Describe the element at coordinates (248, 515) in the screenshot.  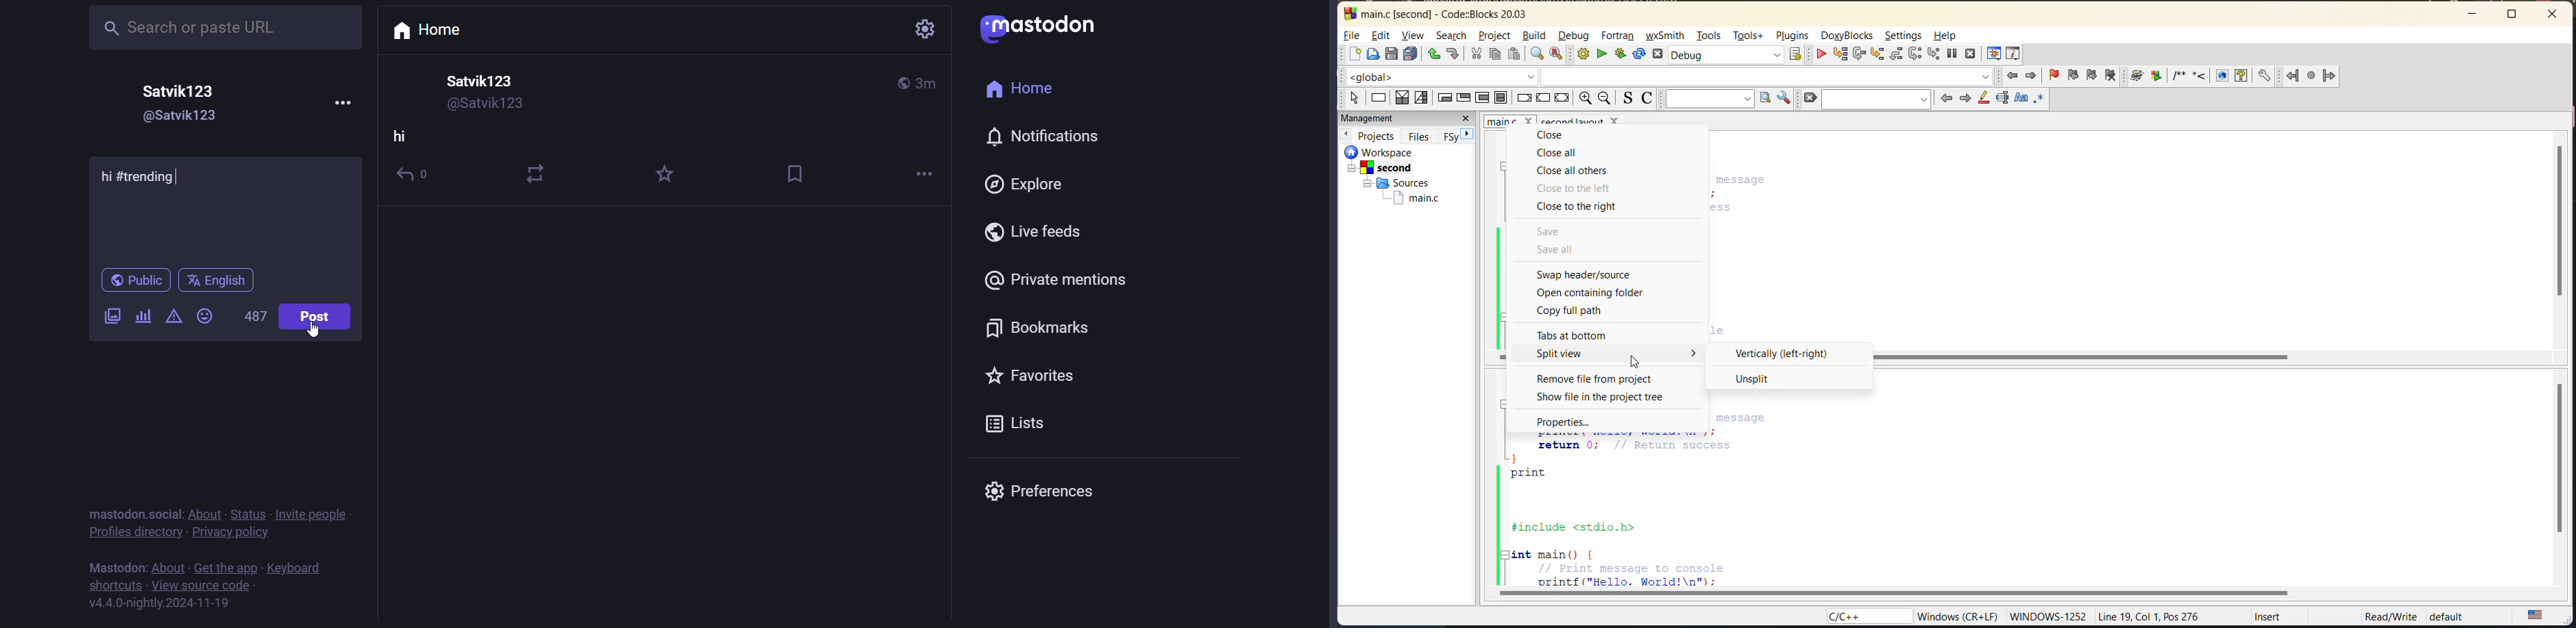
I see `status` at that location.